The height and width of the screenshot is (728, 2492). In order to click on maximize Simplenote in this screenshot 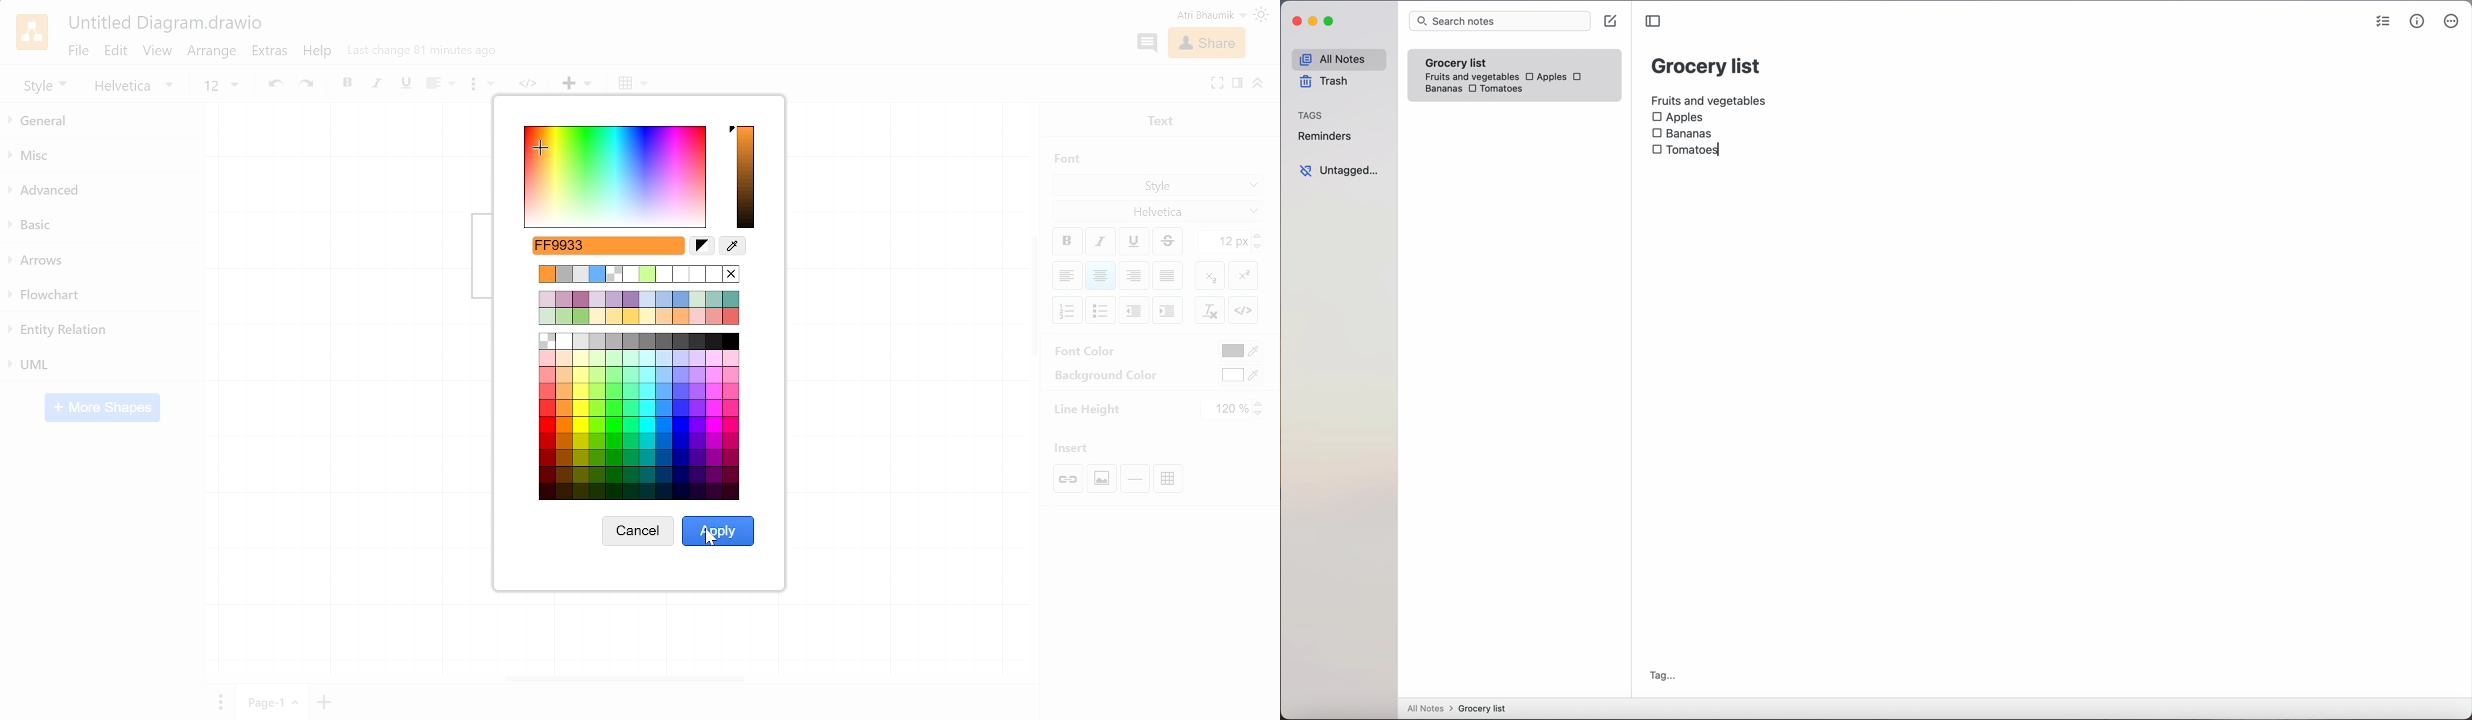, I will do `click(1331, 22)`.